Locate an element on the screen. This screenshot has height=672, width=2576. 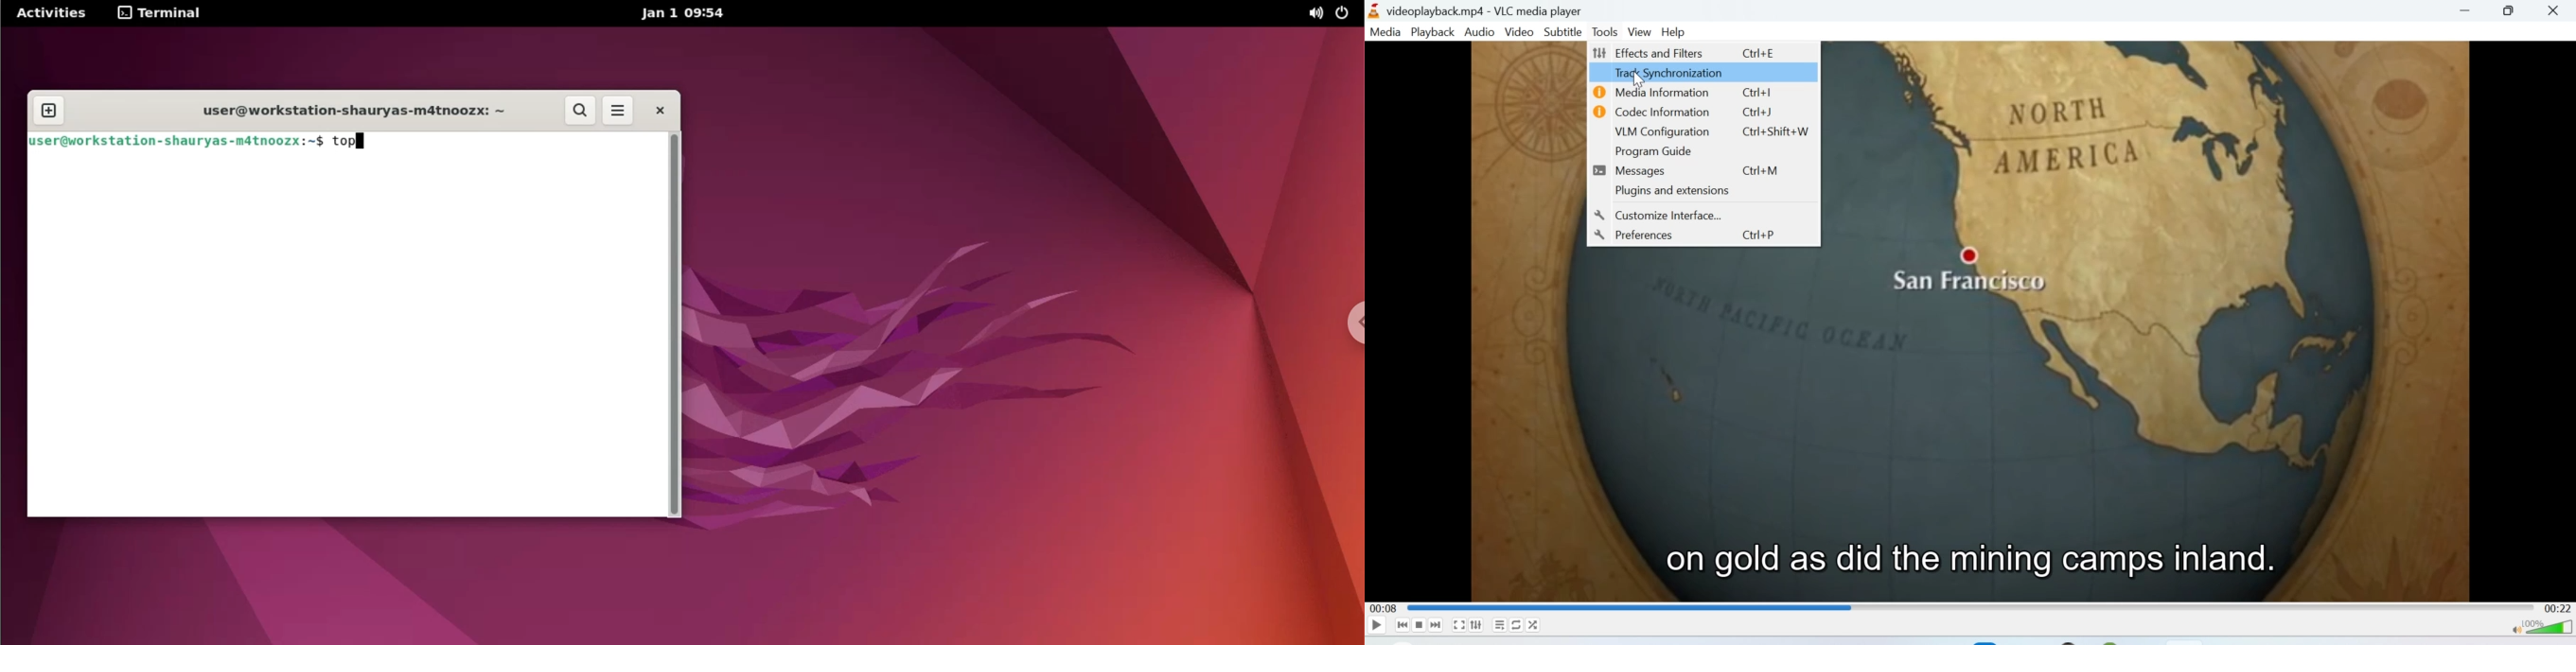
Video is located at coordinates (1520, 32).